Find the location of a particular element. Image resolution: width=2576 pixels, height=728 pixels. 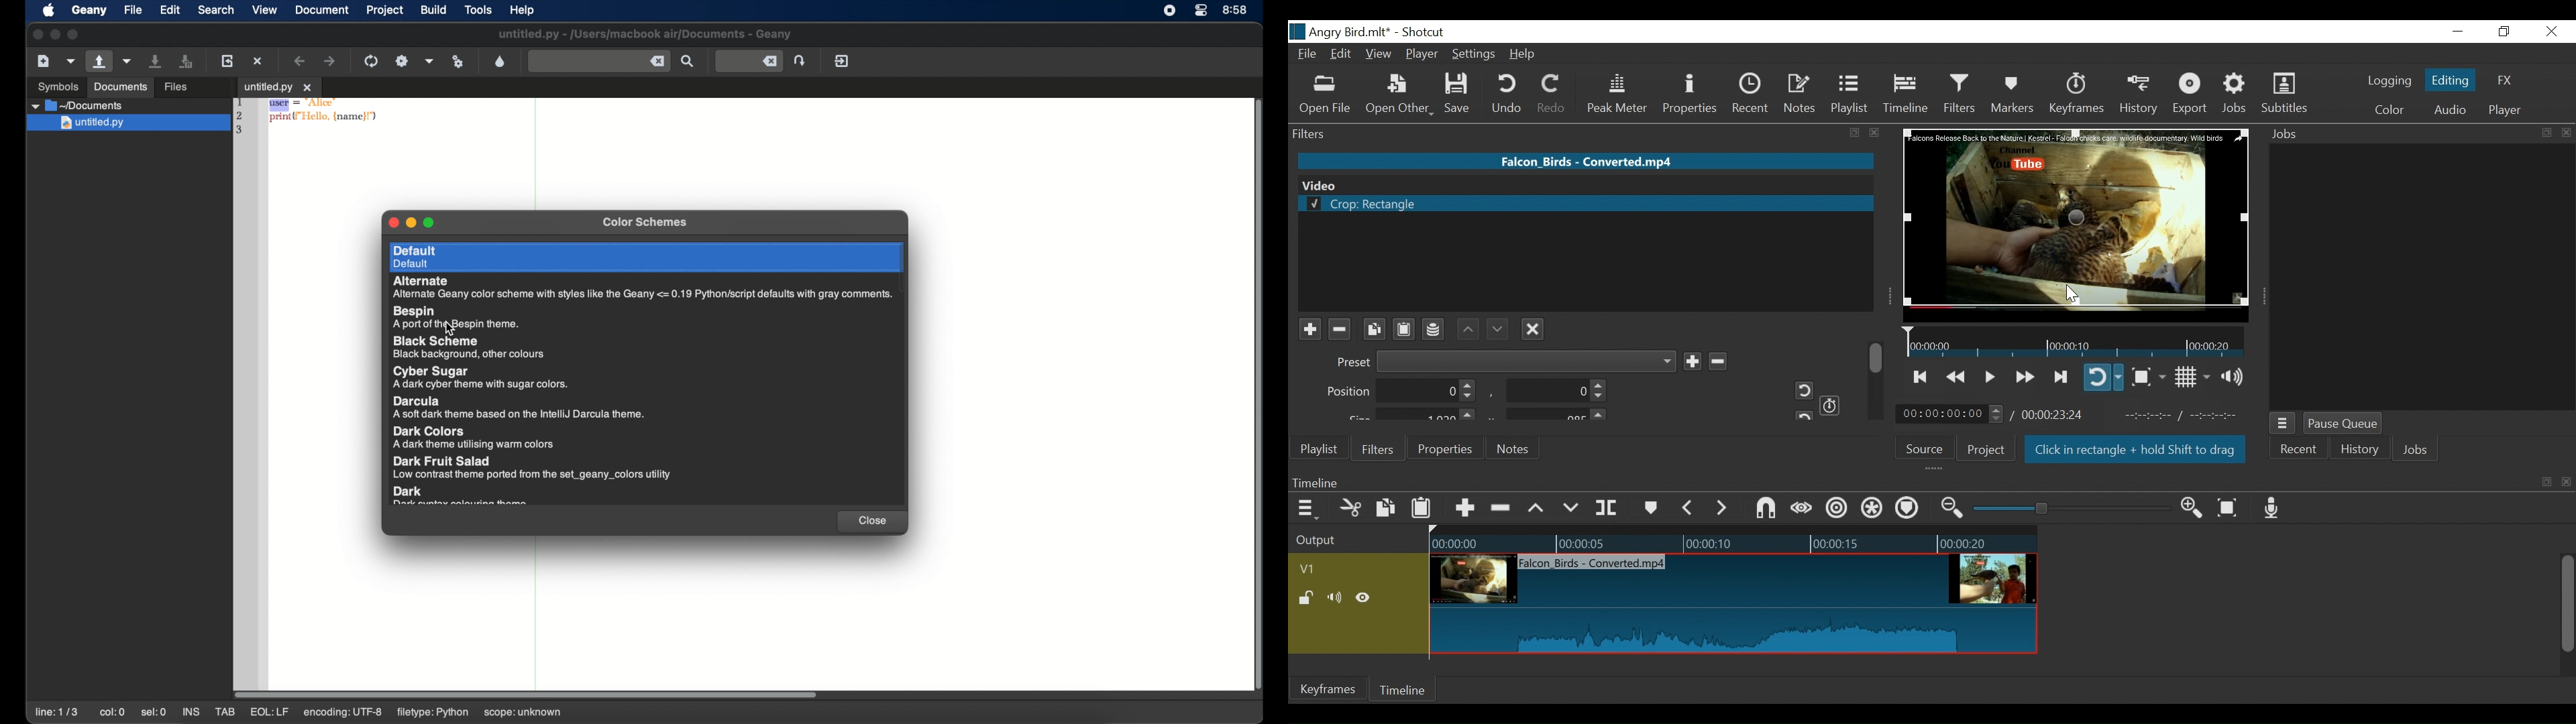

Current Duration is located at coordinates (1950, 413).